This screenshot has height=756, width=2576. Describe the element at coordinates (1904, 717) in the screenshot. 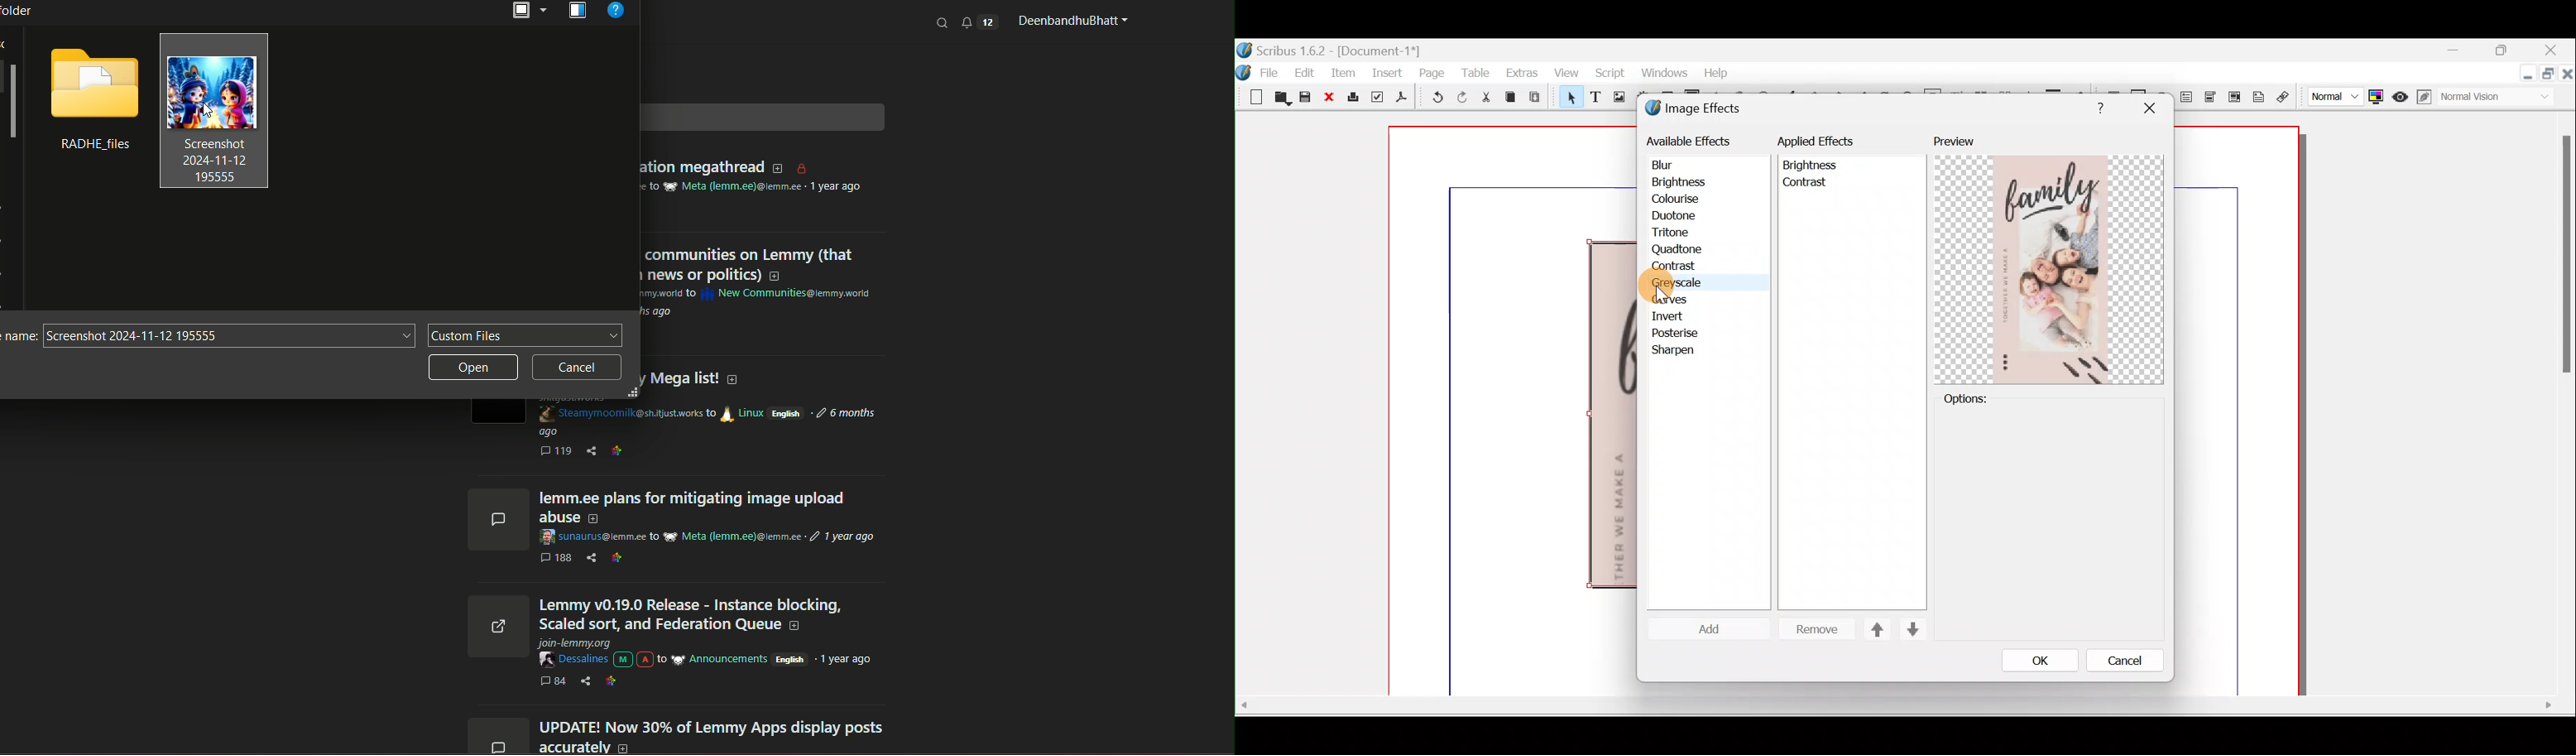

I see `Scroll  bar` at that location.